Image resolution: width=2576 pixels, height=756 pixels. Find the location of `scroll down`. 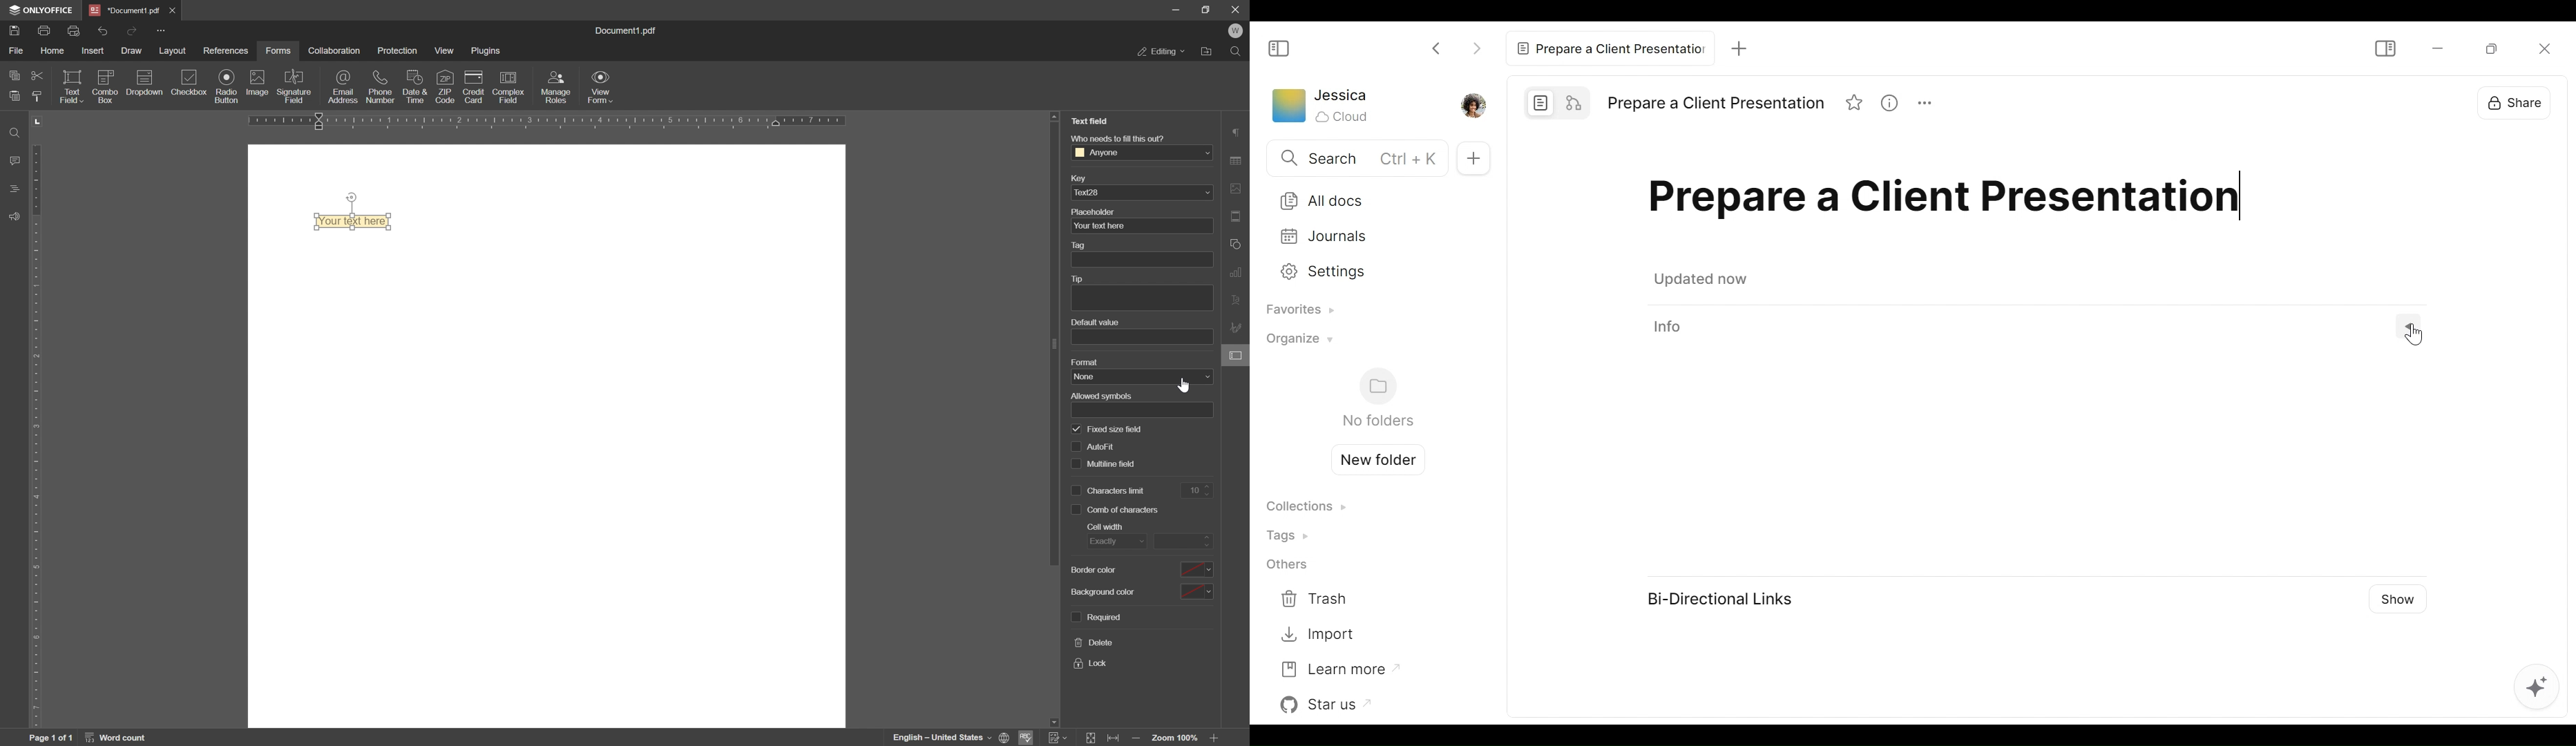

scroll down is located at coordinates (1056, 712).